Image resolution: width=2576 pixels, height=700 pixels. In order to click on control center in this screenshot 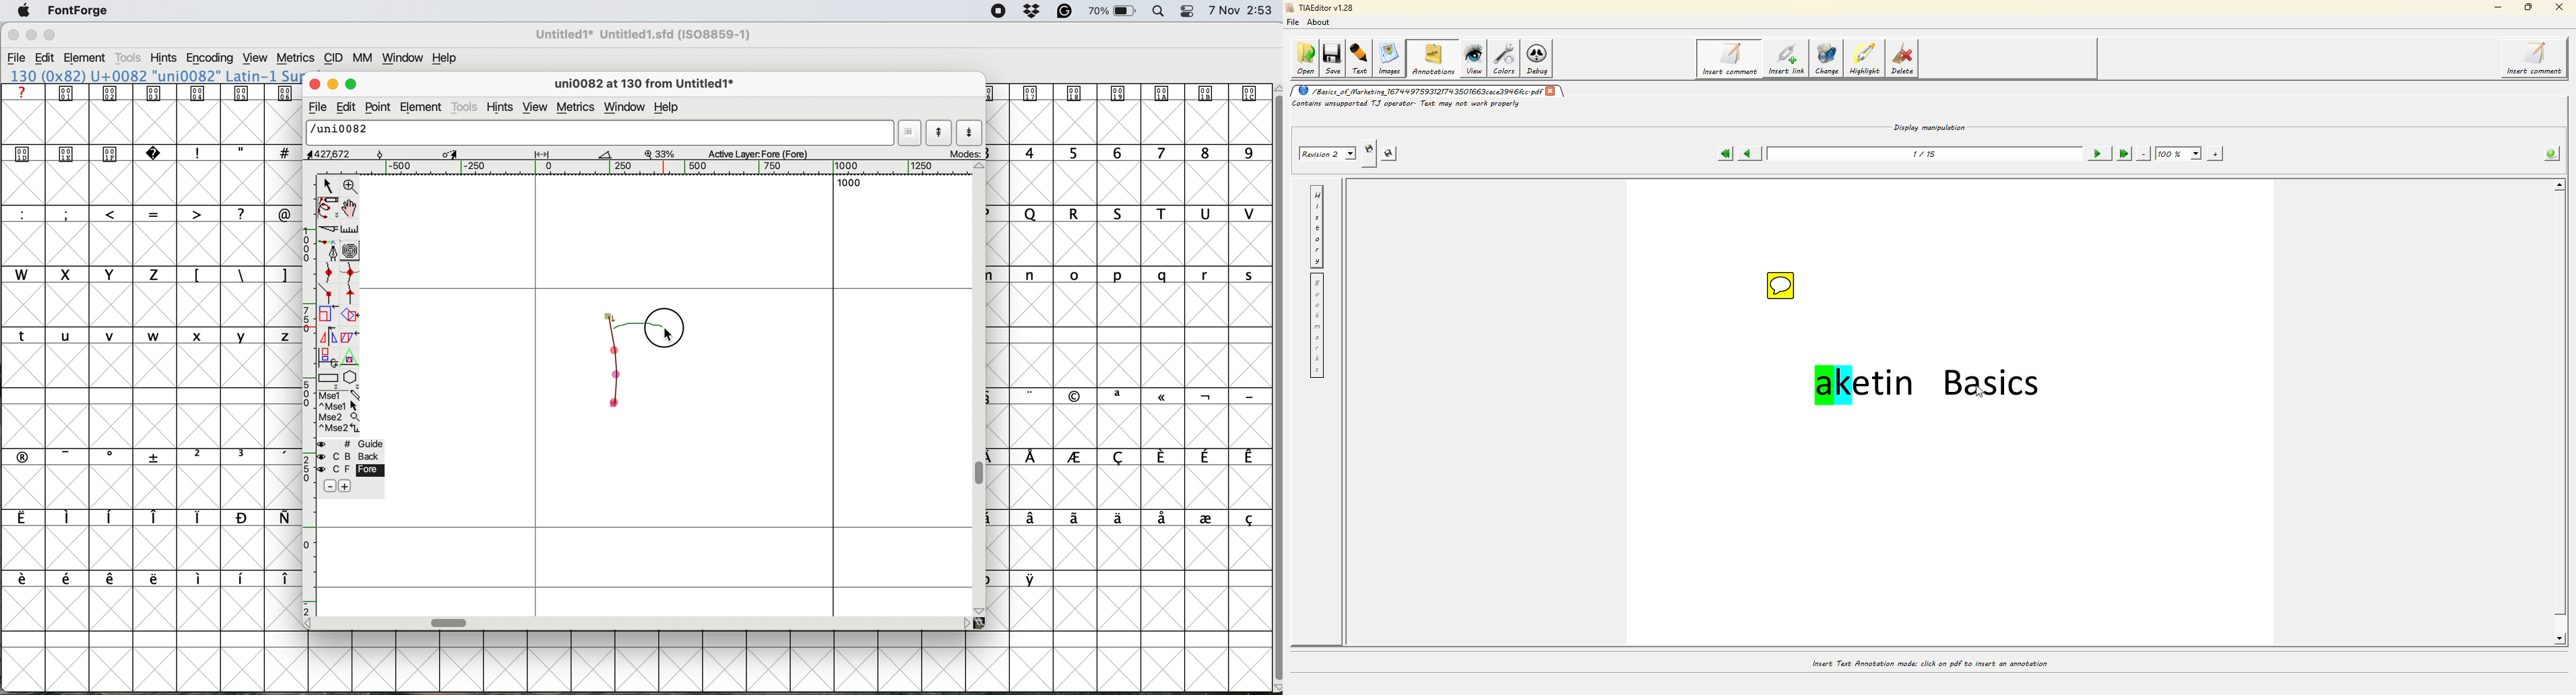, I will do `click(1191, 10)`.